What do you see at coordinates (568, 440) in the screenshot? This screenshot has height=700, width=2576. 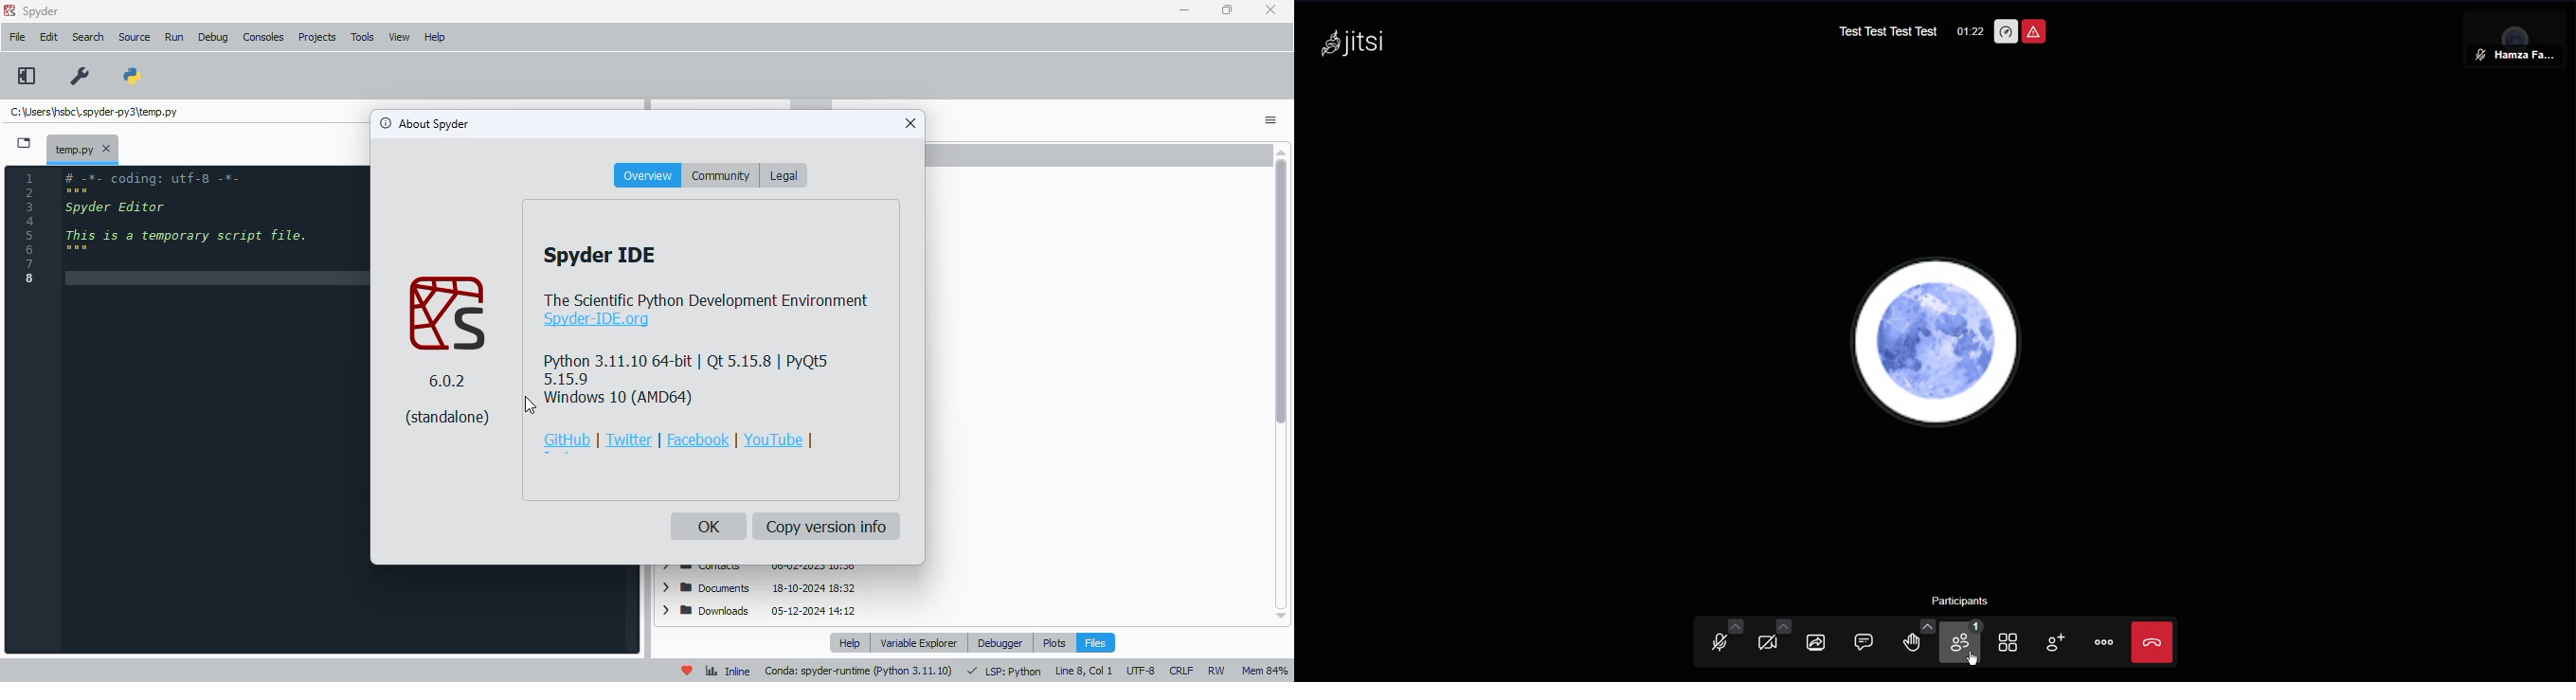 I see `GitHub` at bounding box center [568, 440].